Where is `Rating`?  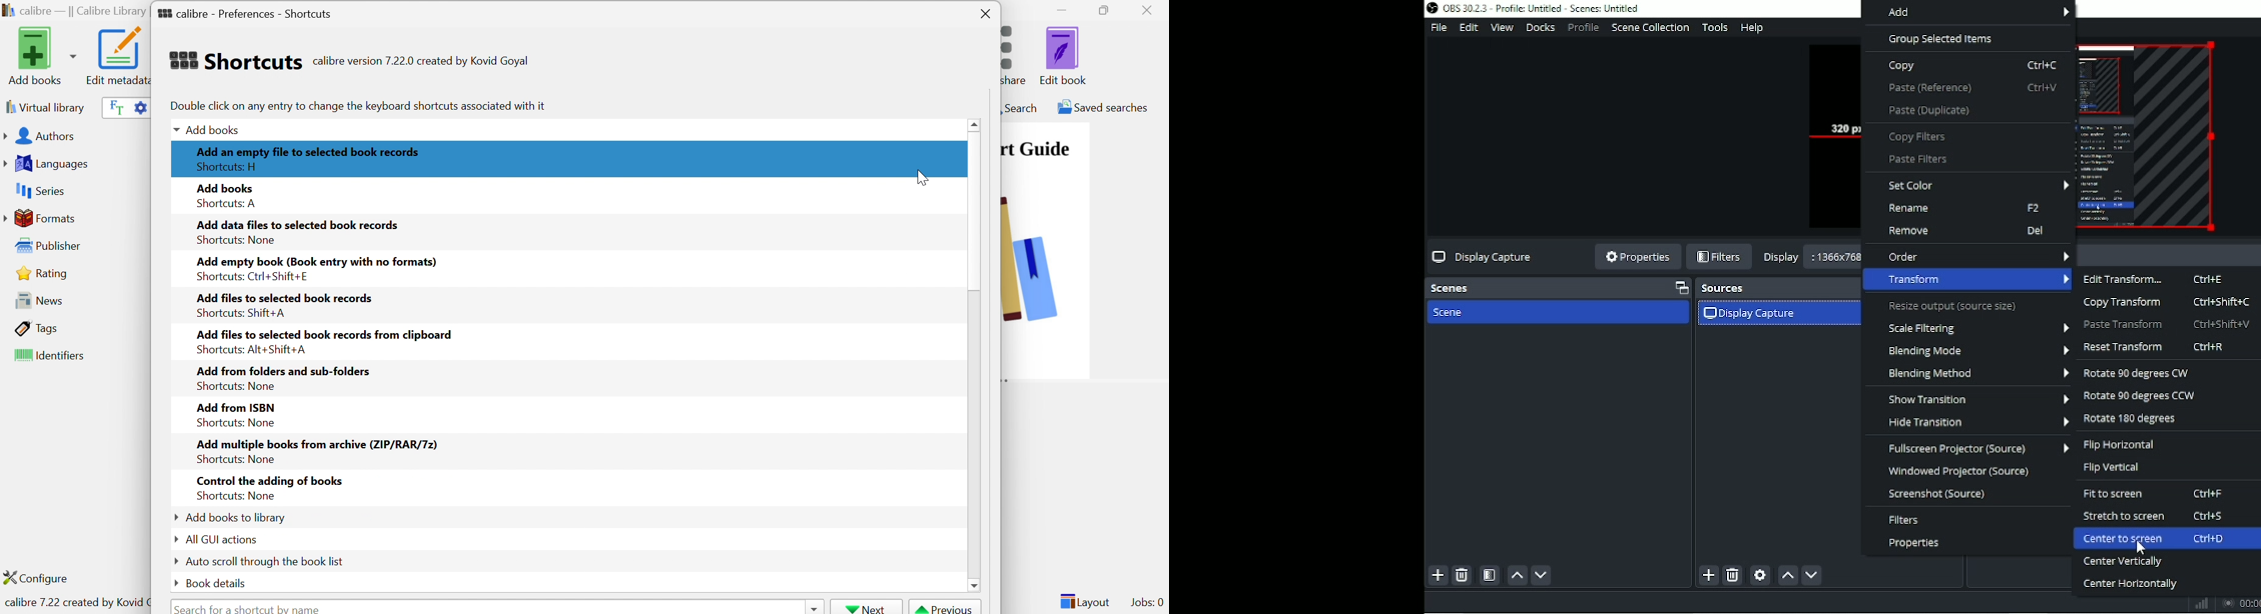
Rating is located at coordinates (44, 273).